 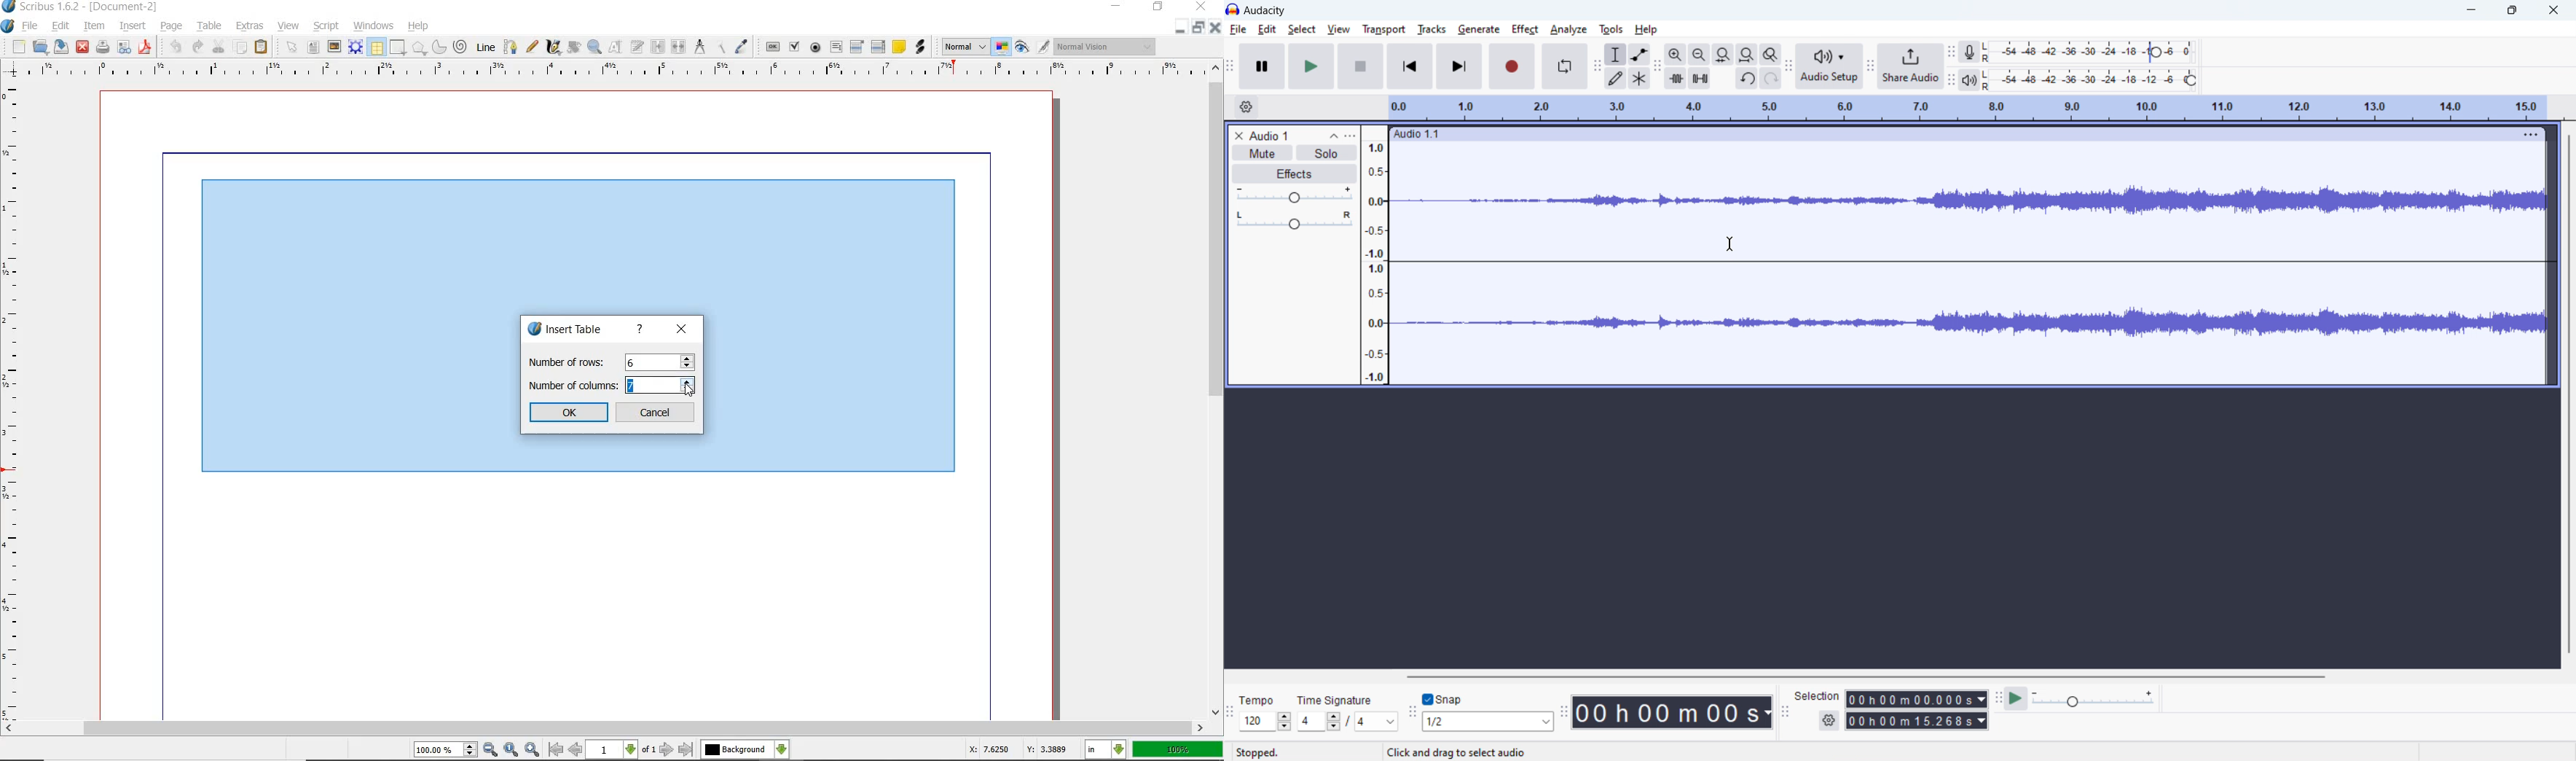 I want to click on edit, so click(x=61, y=27).